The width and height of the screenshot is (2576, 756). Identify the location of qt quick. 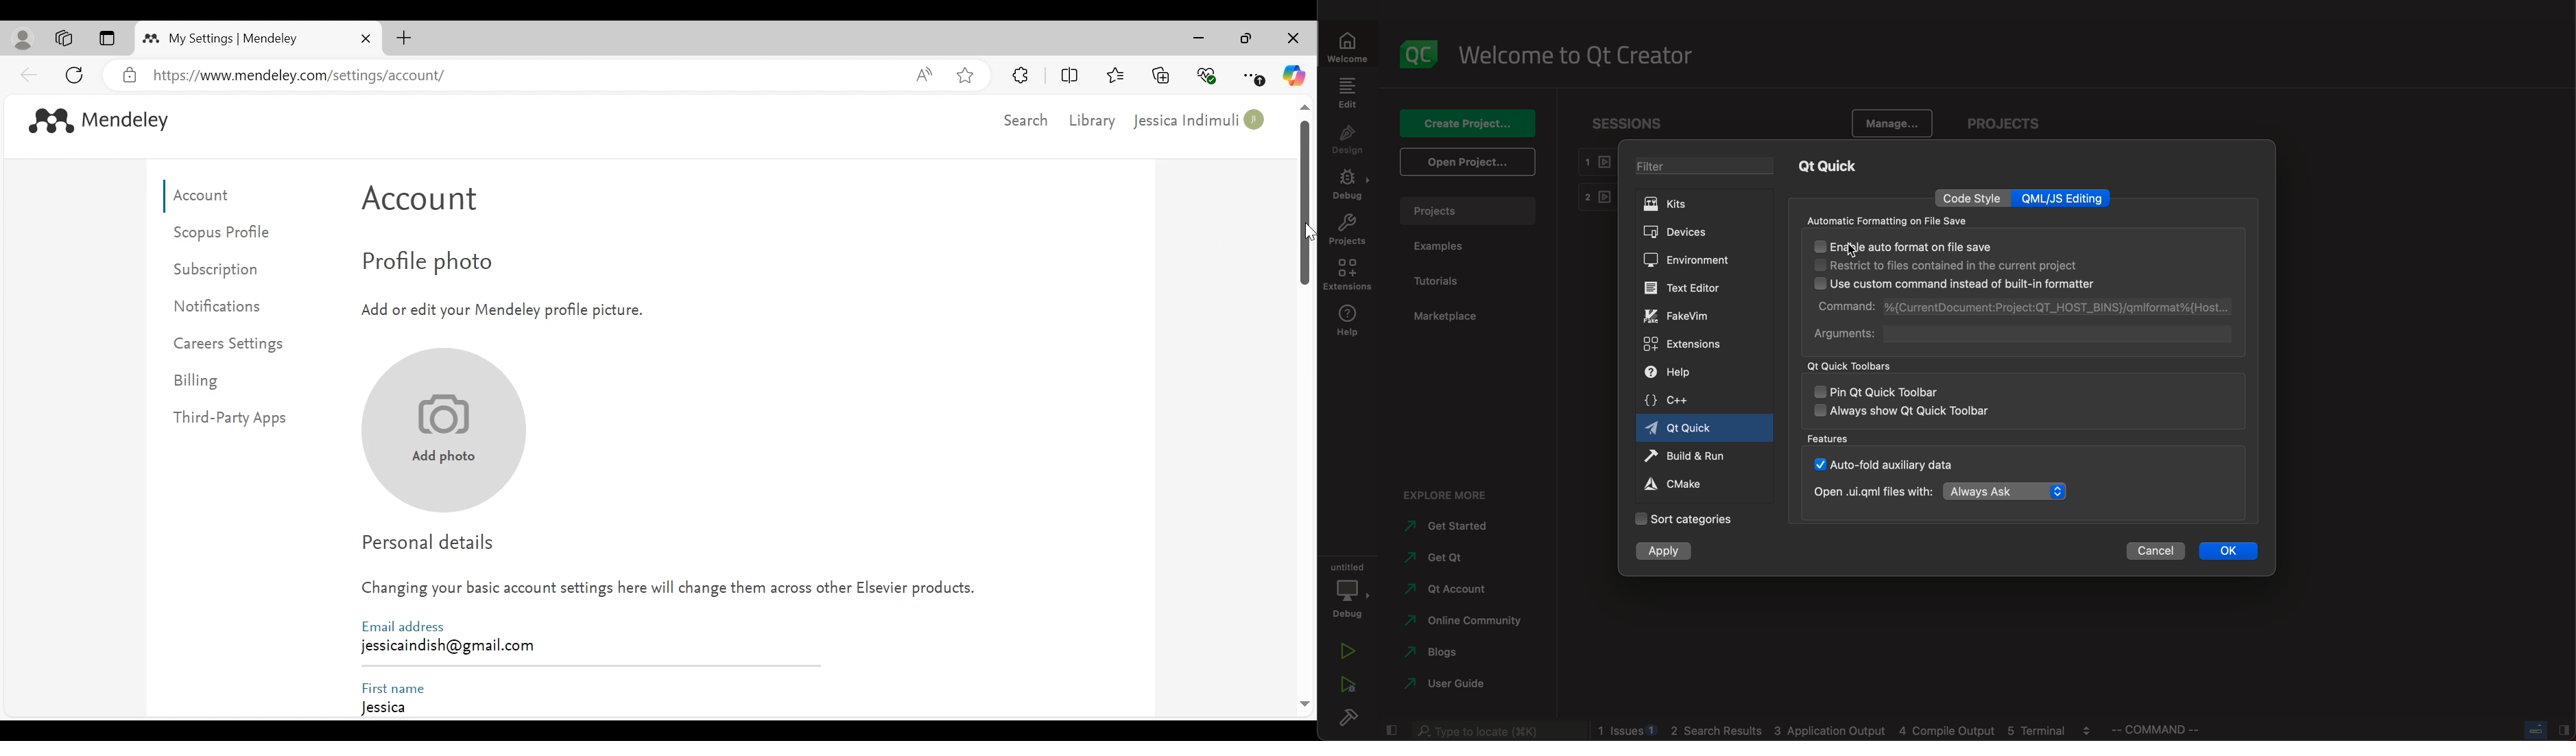
(1831, 166).